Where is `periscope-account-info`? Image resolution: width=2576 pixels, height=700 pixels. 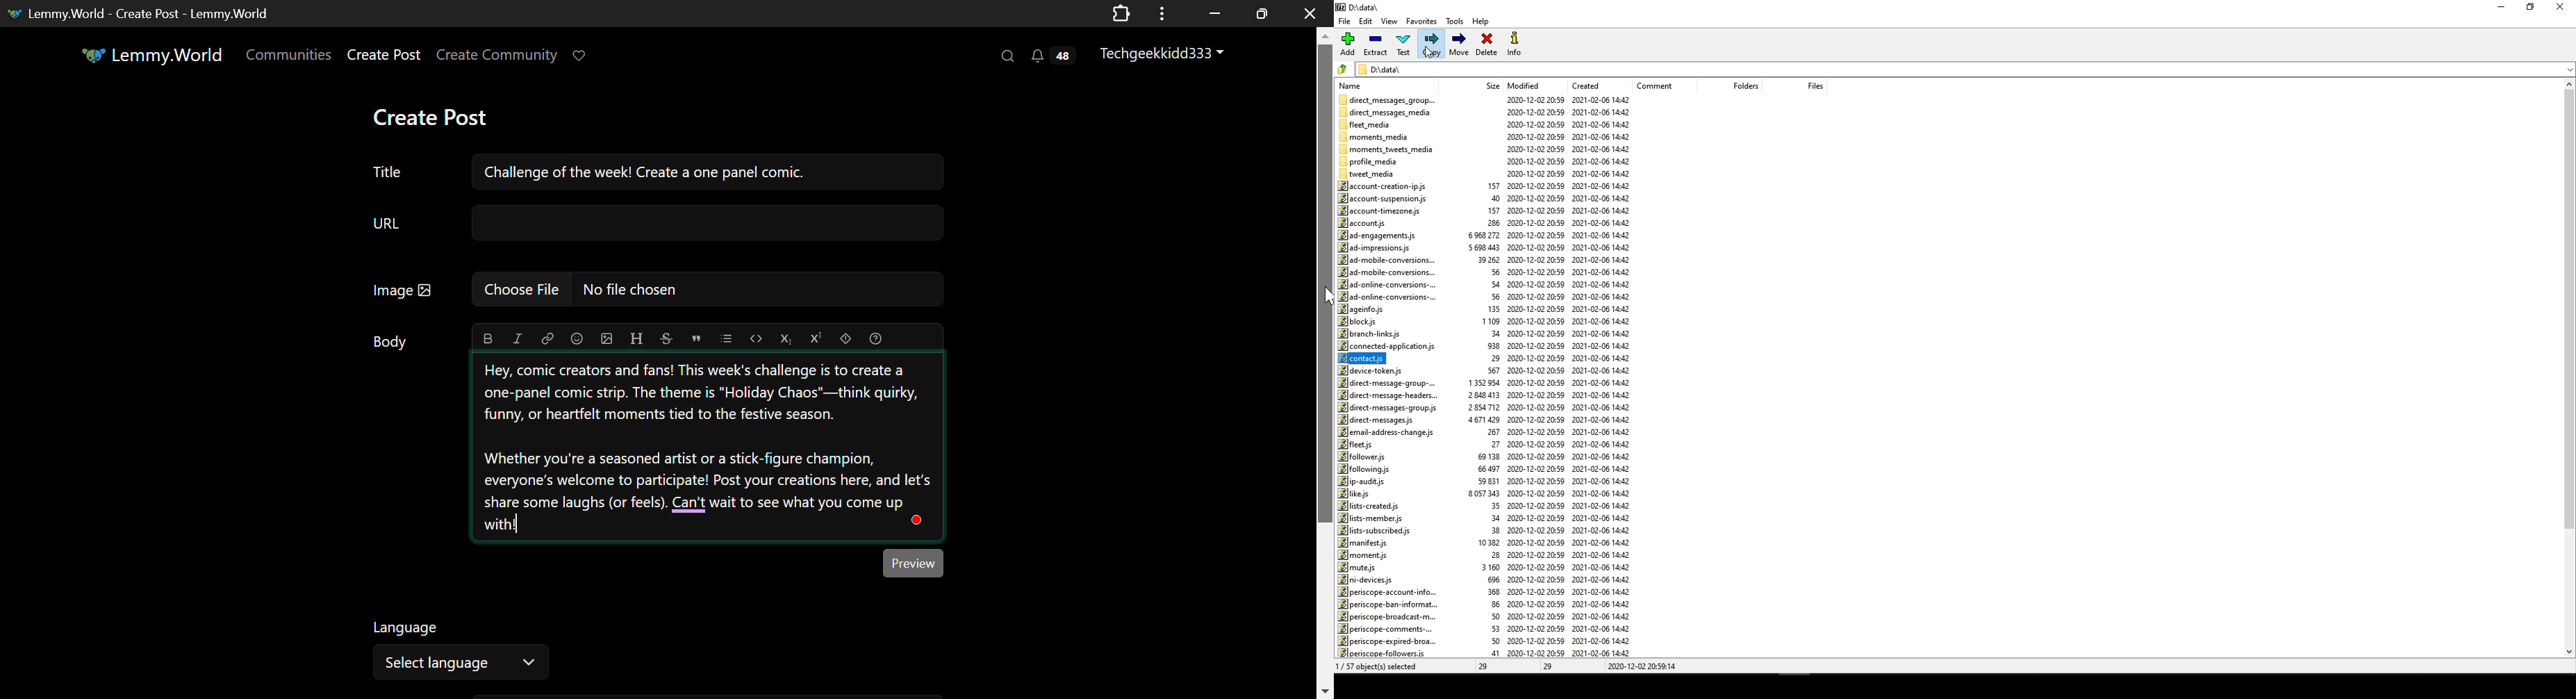 periscope-account-info is located at coordinates (1391, 591).